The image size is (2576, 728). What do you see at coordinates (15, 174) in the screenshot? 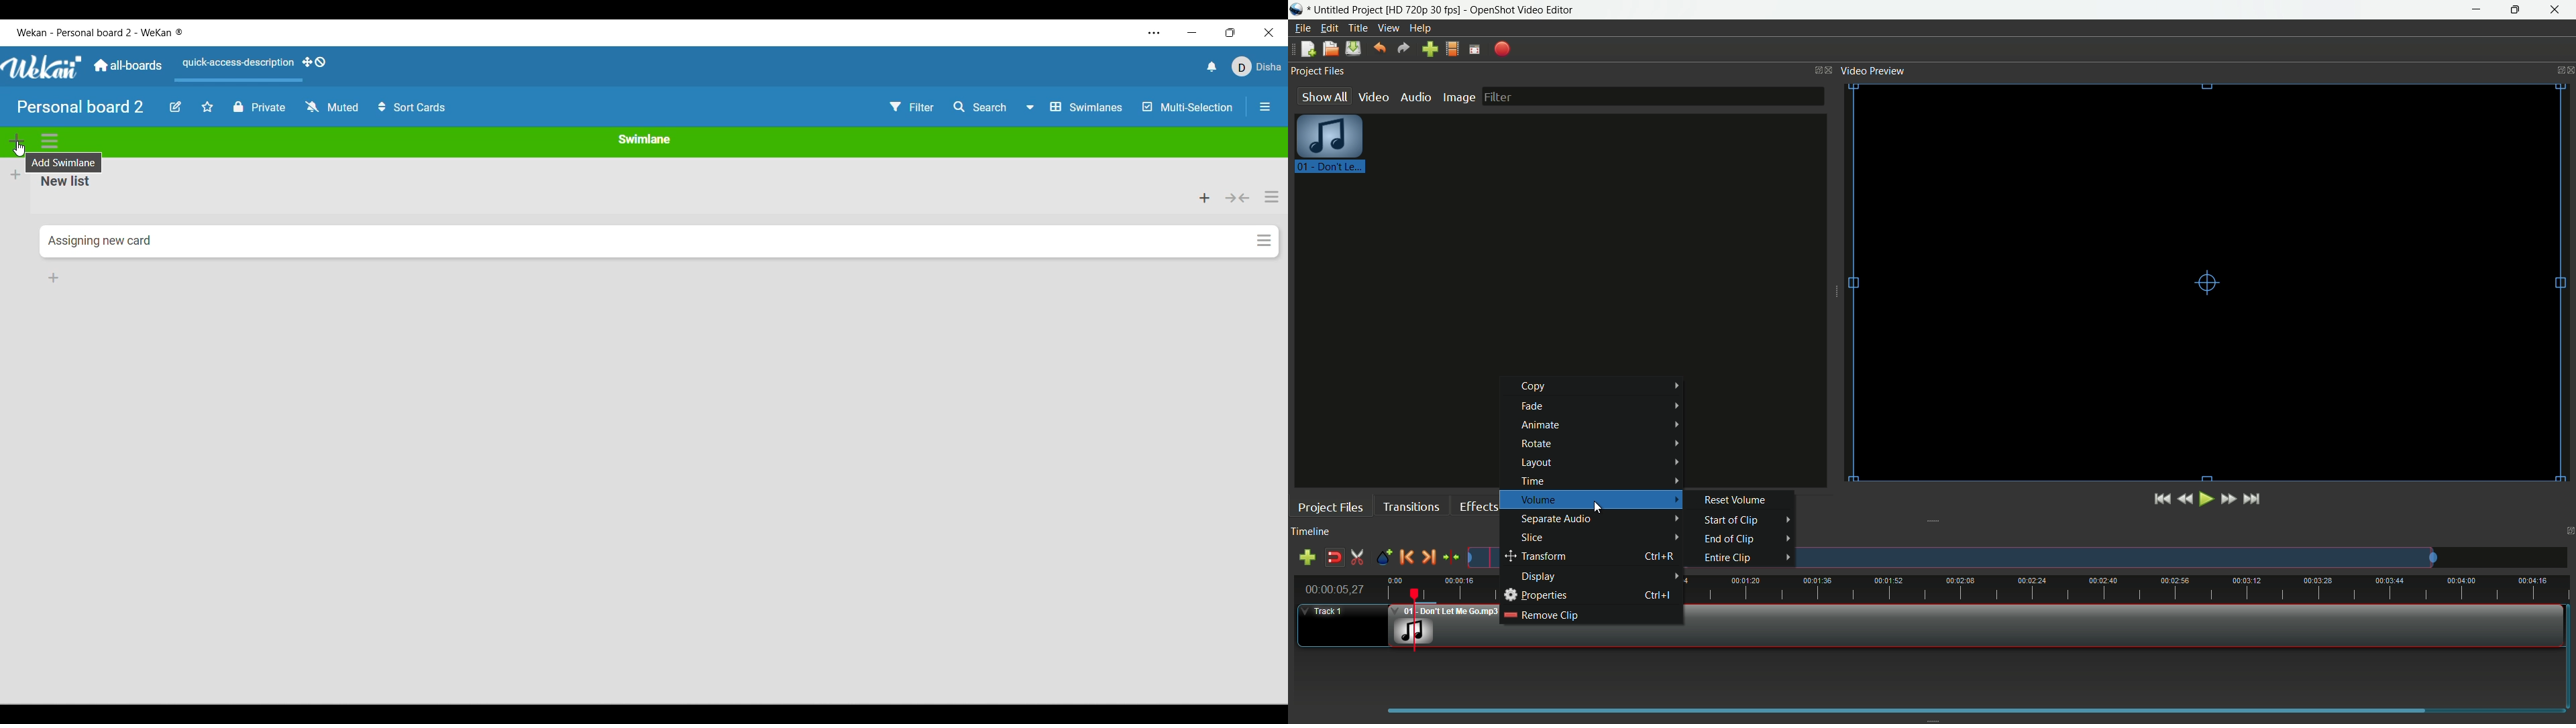
I see `Add new list` at bounding box center [15, 174].